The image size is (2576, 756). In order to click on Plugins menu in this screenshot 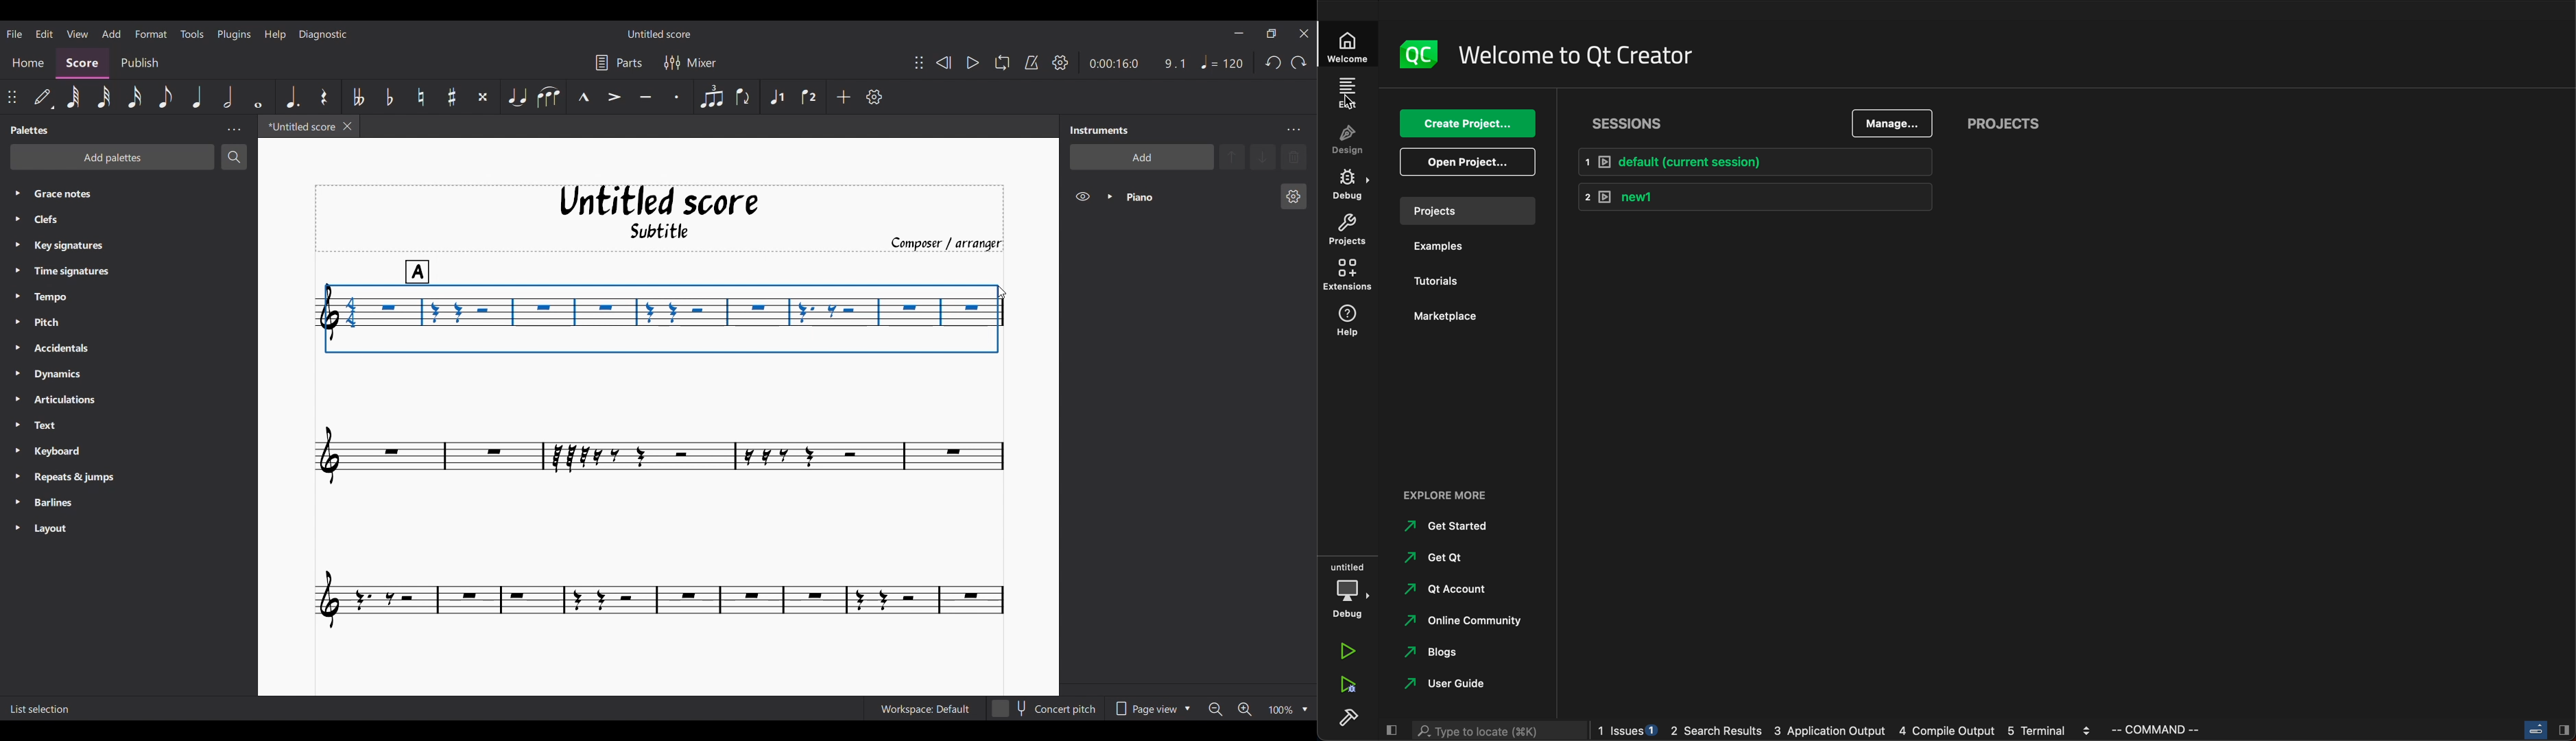, I will do `click(235, 34)`.